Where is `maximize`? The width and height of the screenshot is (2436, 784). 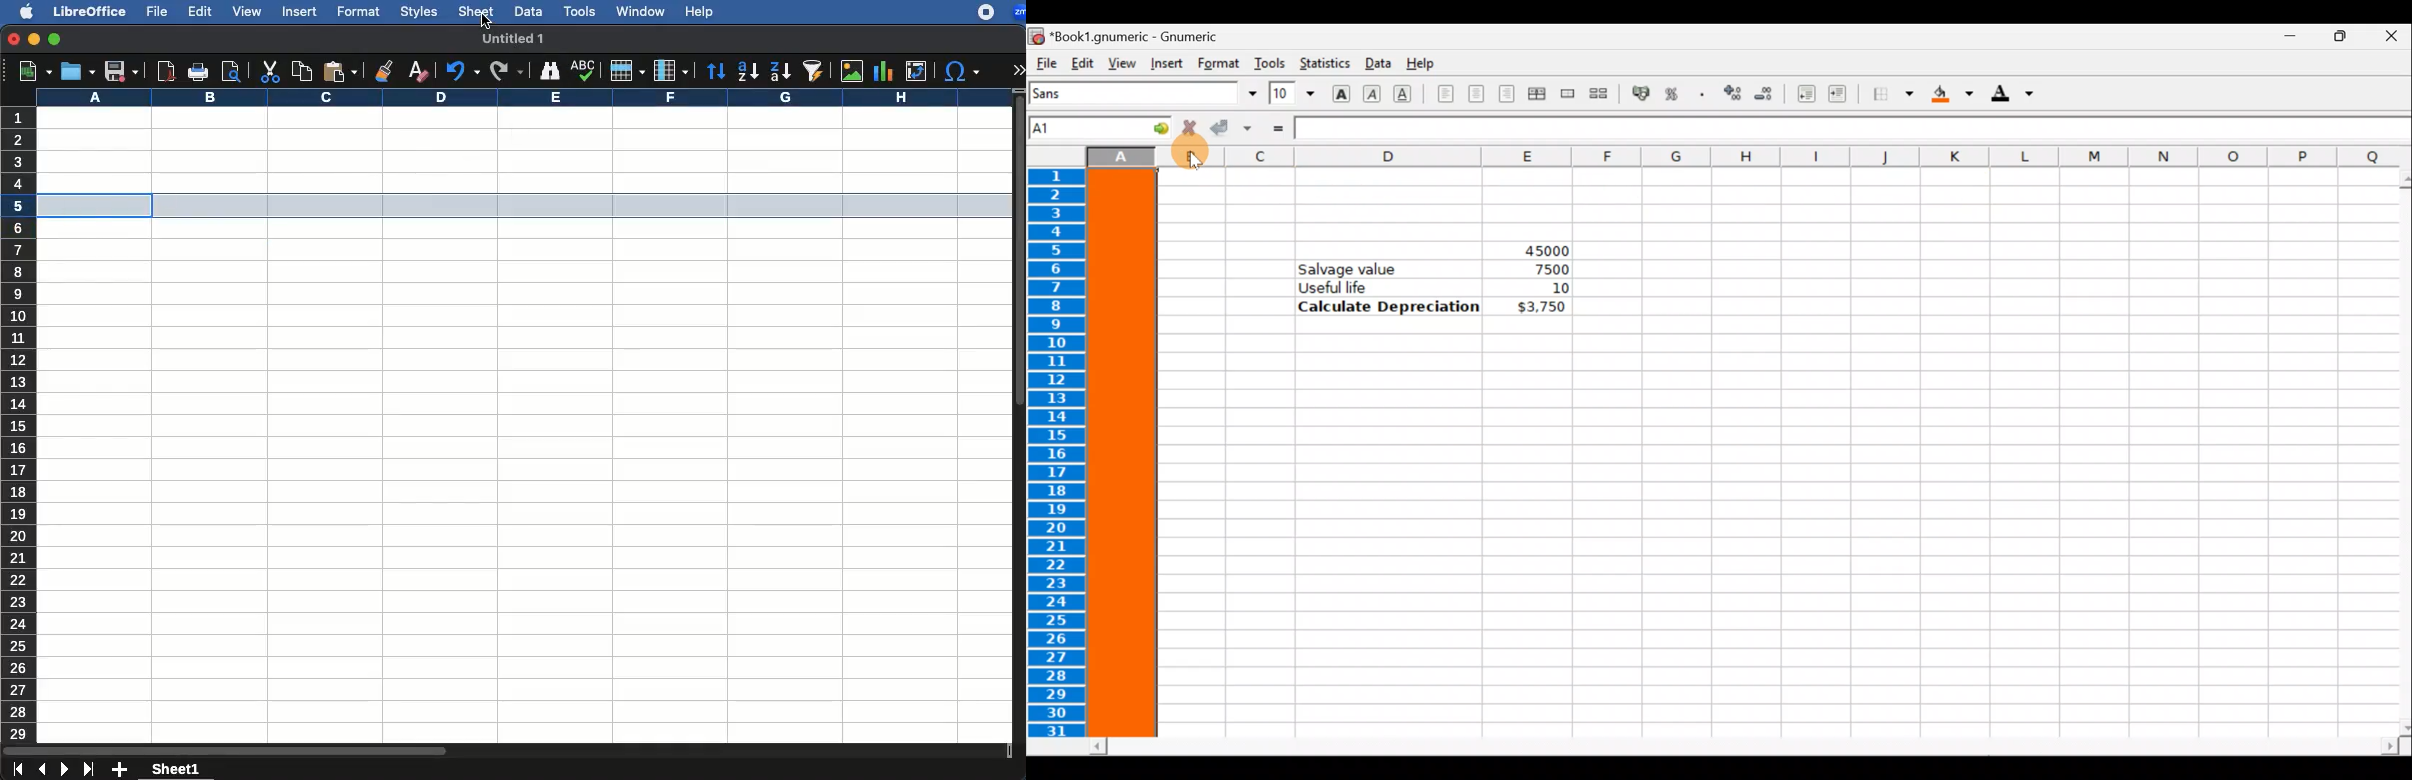 maximize is located at coordinates (54, 39).